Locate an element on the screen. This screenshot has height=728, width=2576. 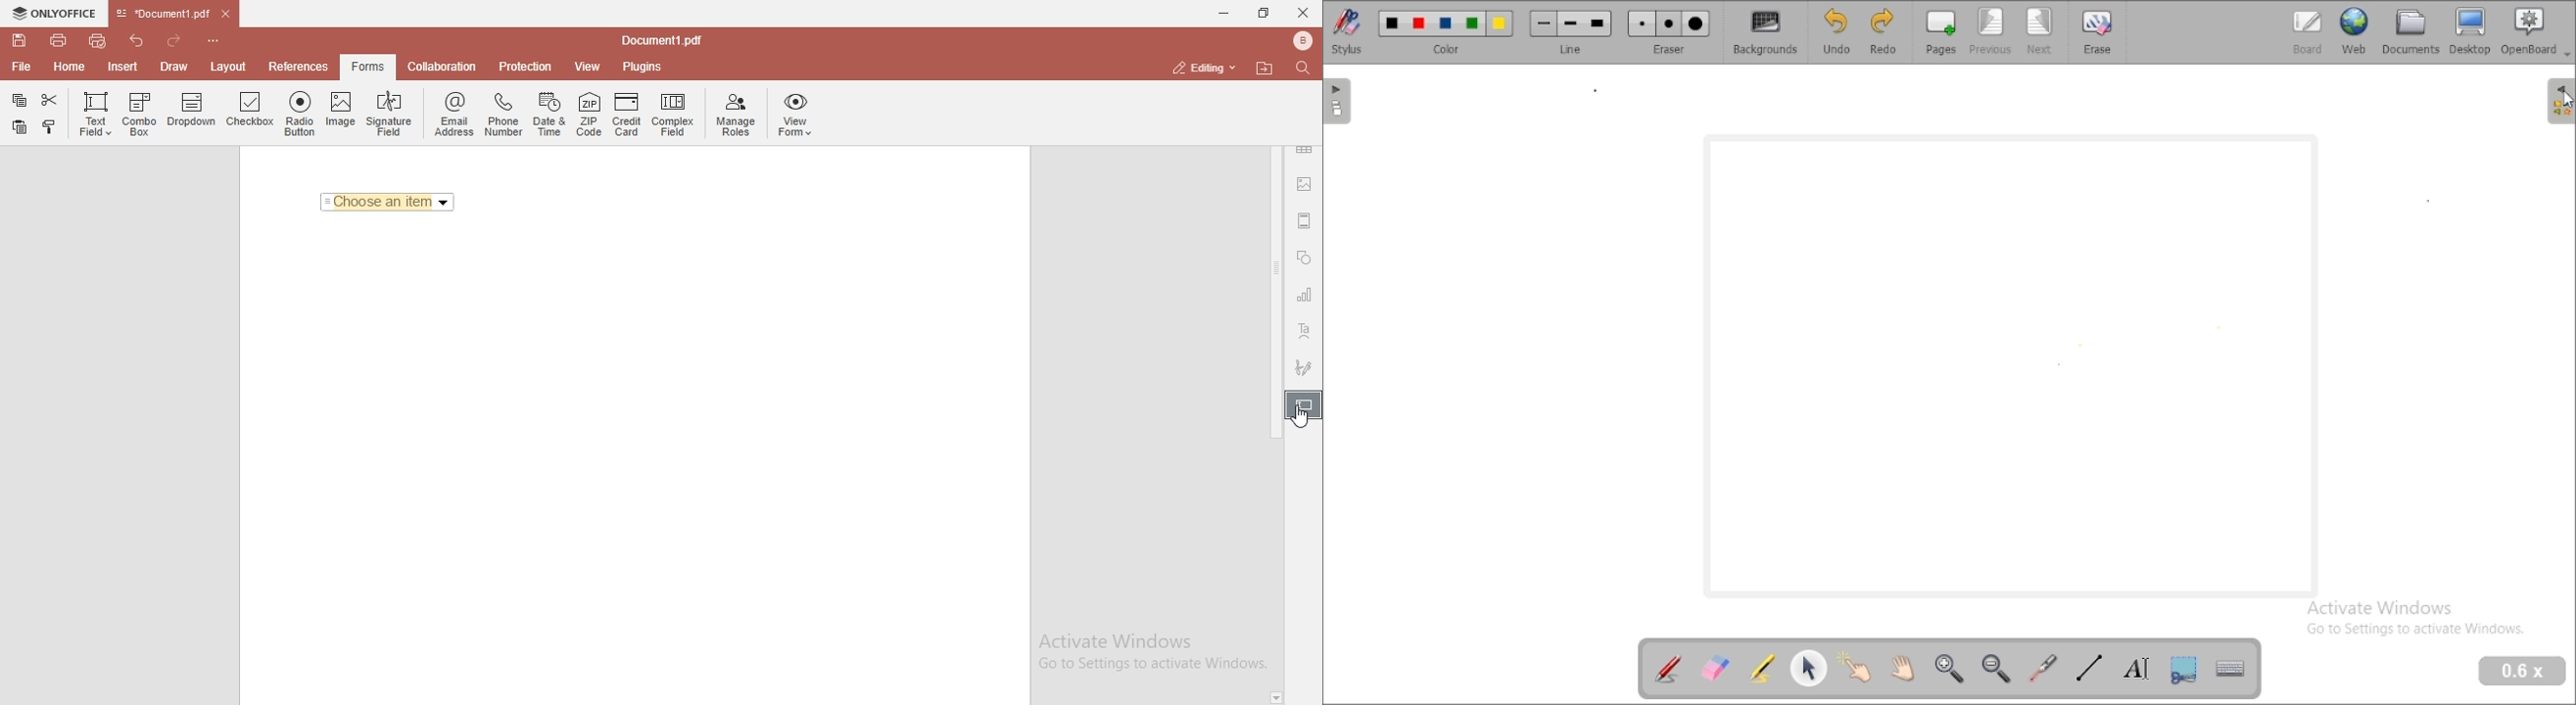
dropdown is located at coordinates (194, 115).